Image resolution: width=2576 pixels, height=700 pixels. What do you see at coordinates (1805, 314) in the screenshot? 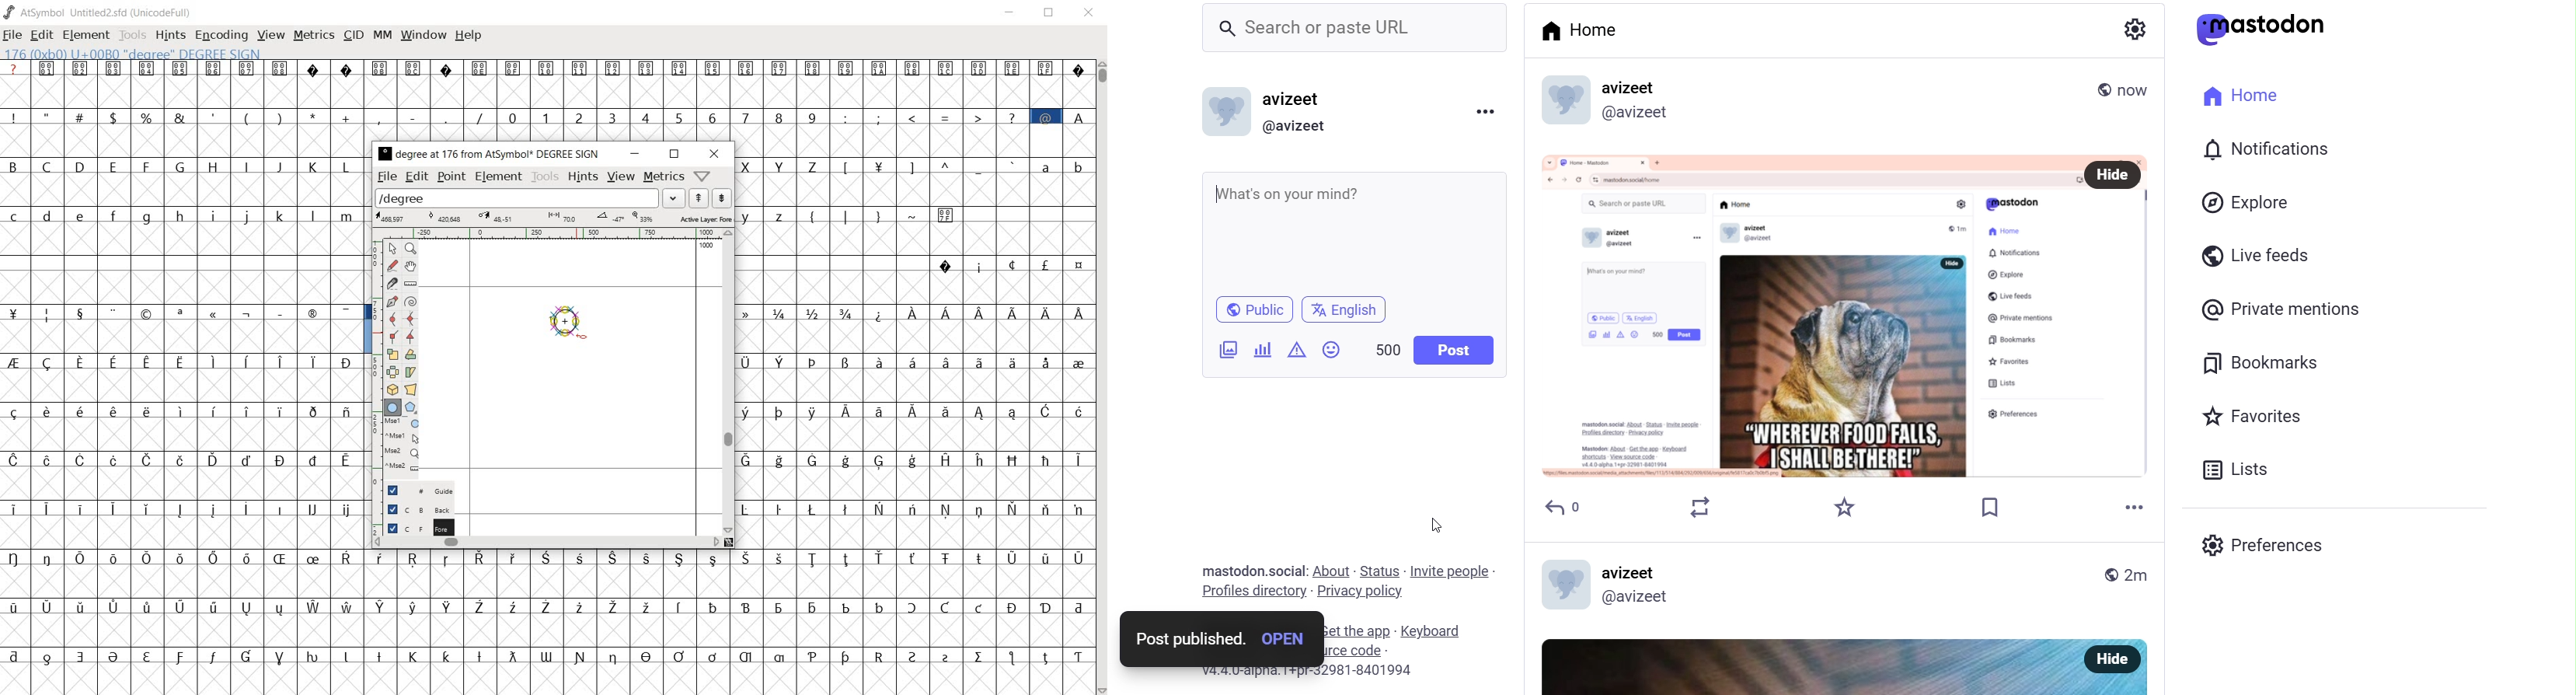
I see `Screenshot Shared` at bounding box center [1805, 314].